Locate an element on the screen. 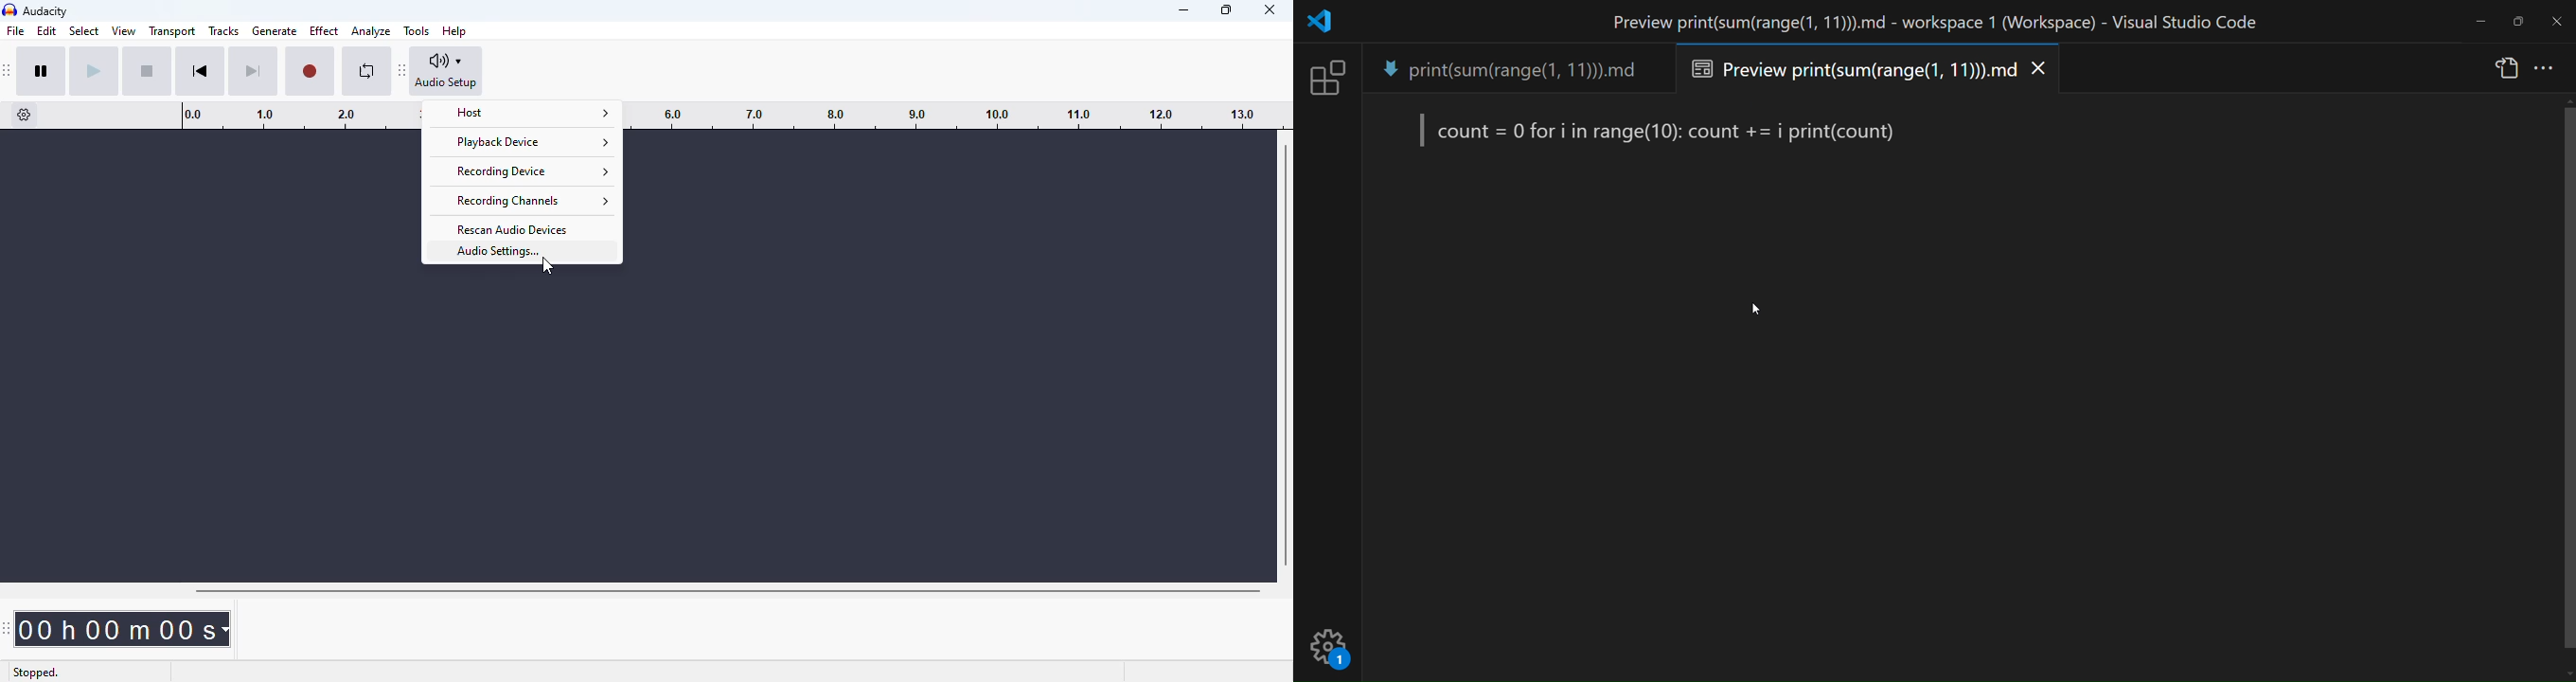  timeline options is located at coordinates (25, 115).